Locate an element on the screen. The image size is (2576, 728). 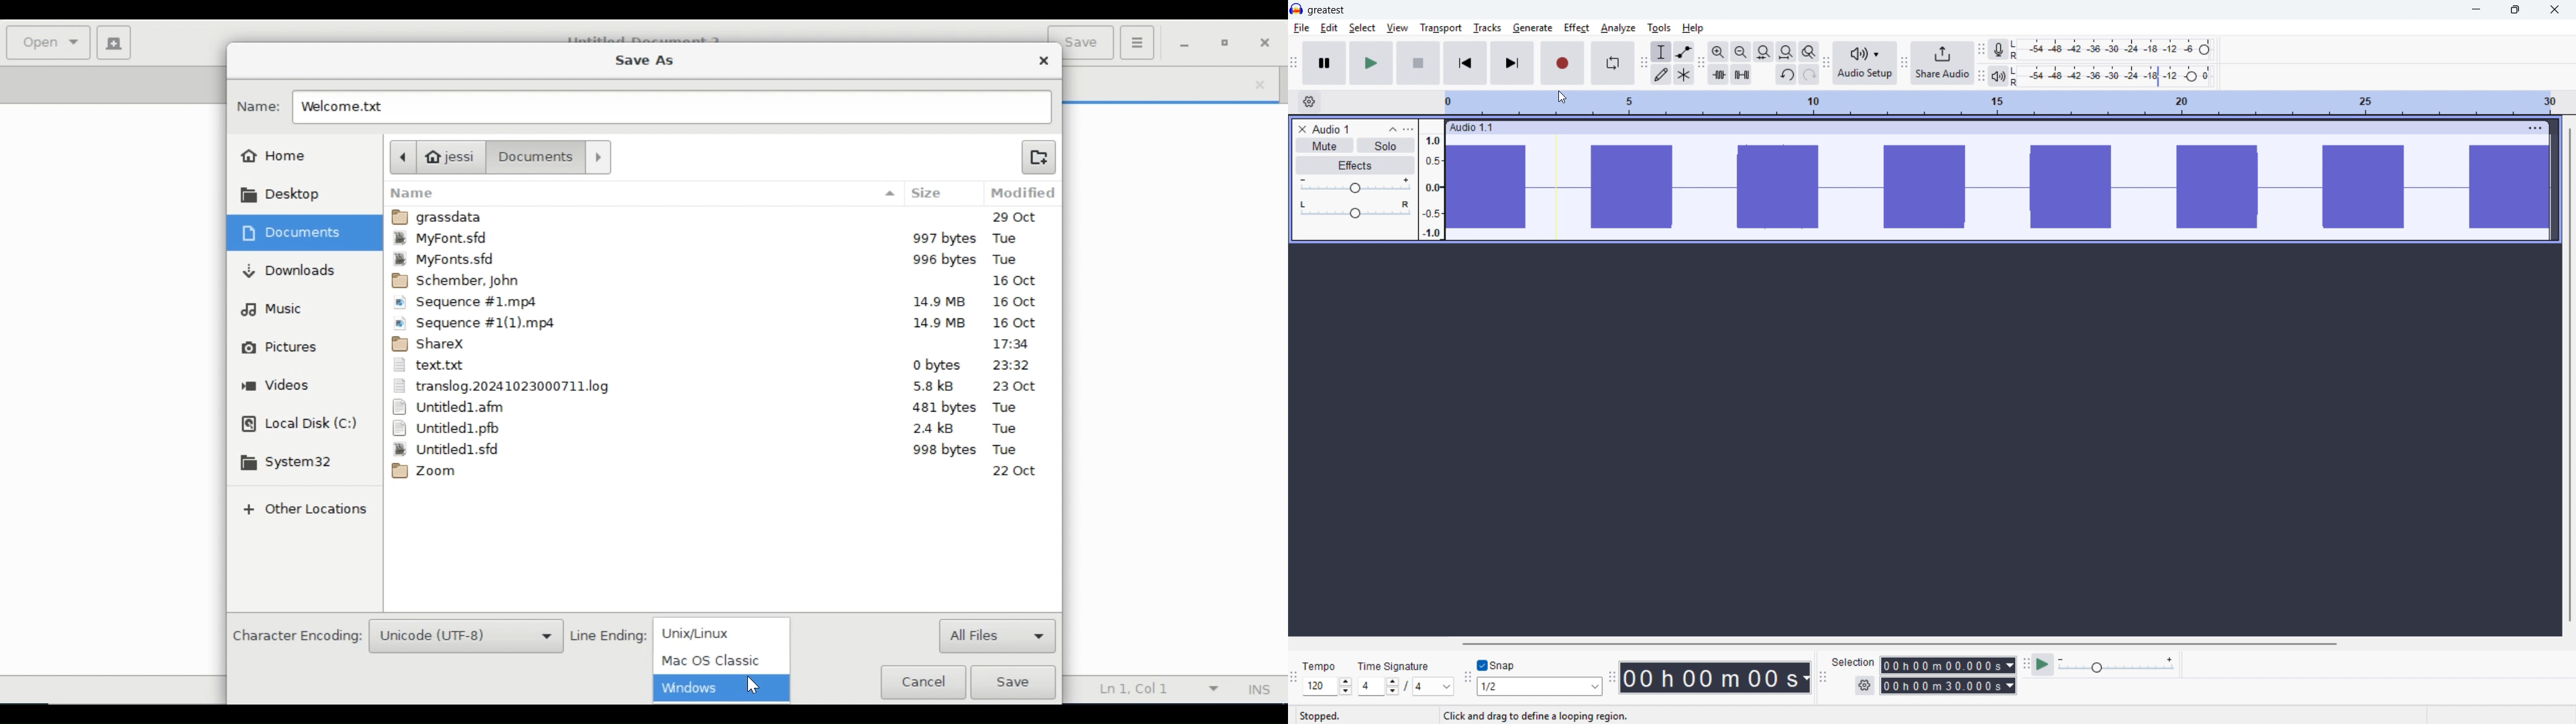
Close is located at coordinates (1269, 42).